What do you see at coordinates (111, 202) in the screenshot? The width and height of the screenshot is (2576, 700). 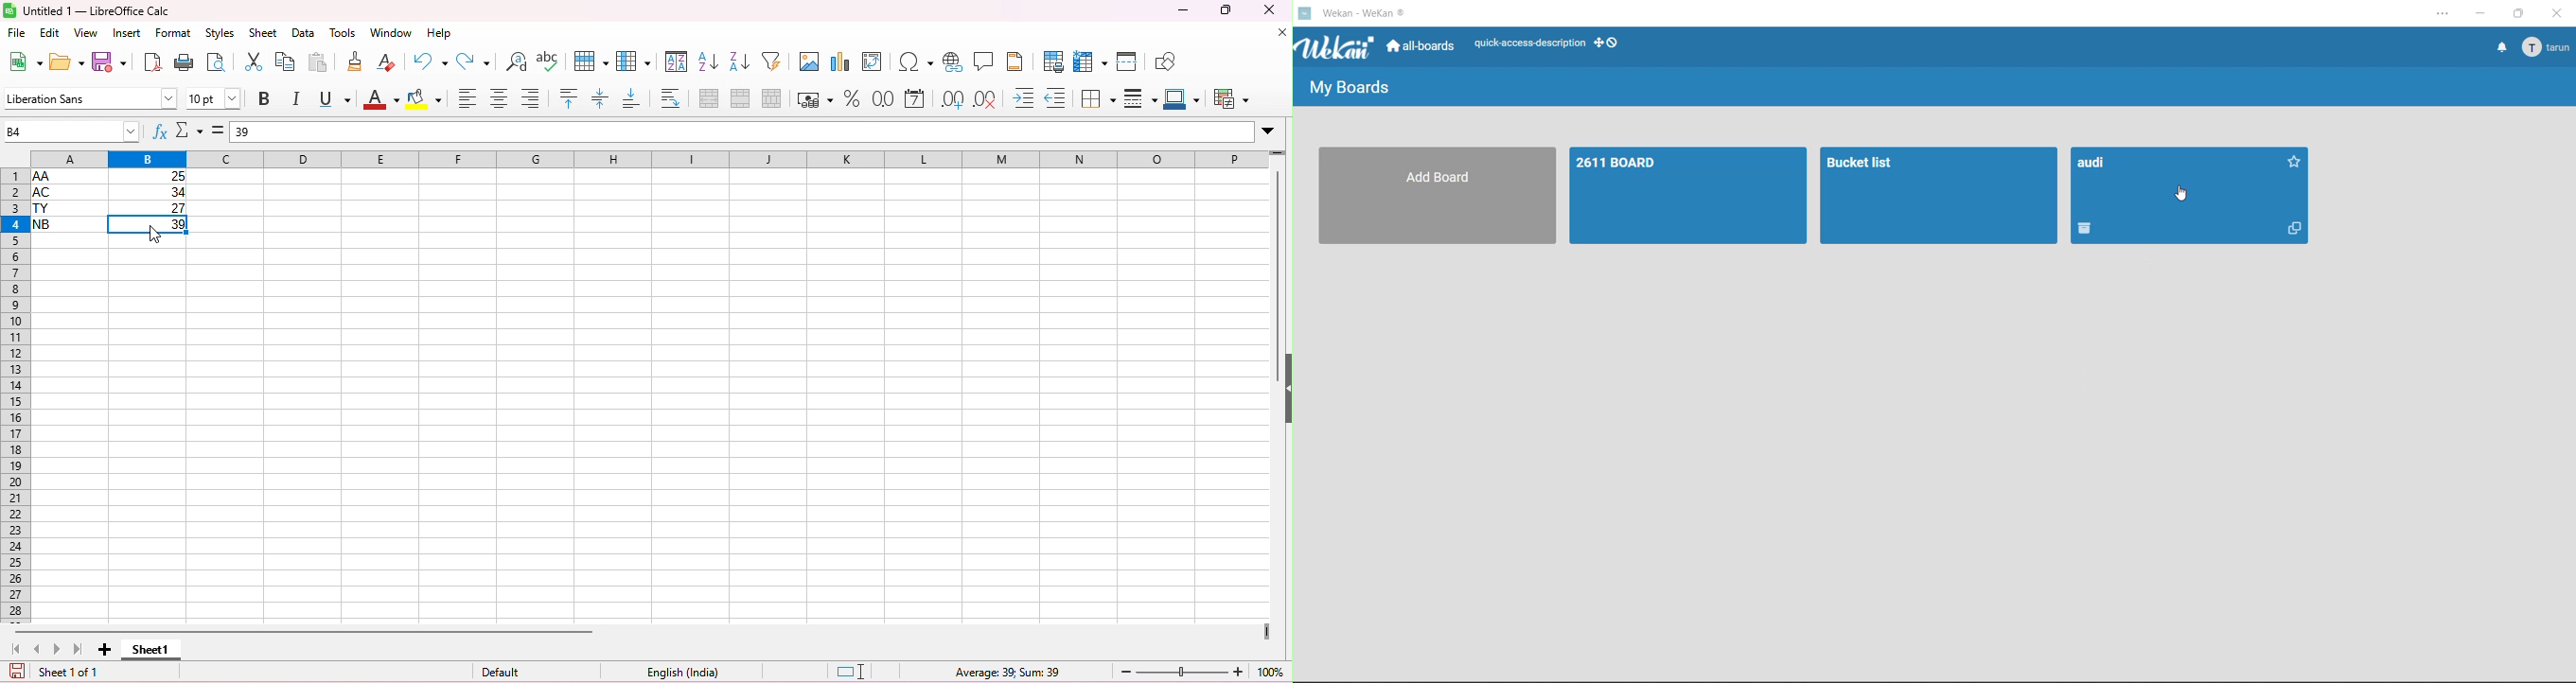 I see `cell ranges with data` at bounding box center [111, 202].